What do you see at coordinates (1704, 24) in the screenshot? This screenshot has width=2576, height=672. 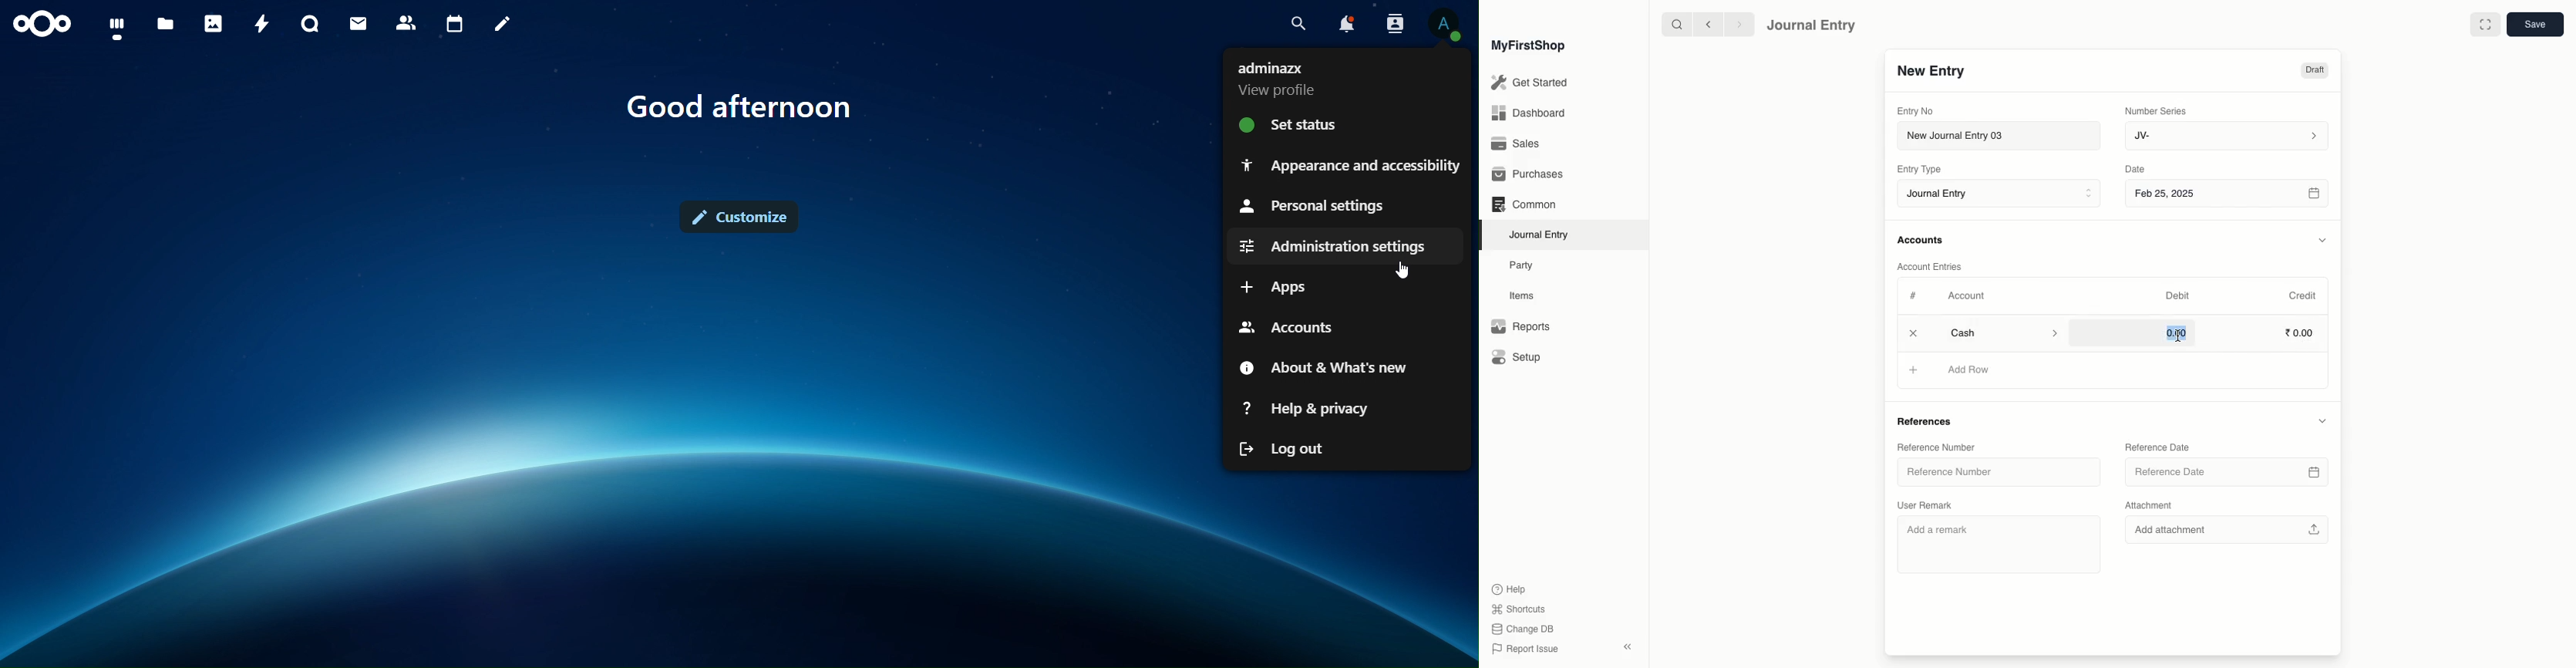 I see `backward <` at bounding box center [1704, 24].